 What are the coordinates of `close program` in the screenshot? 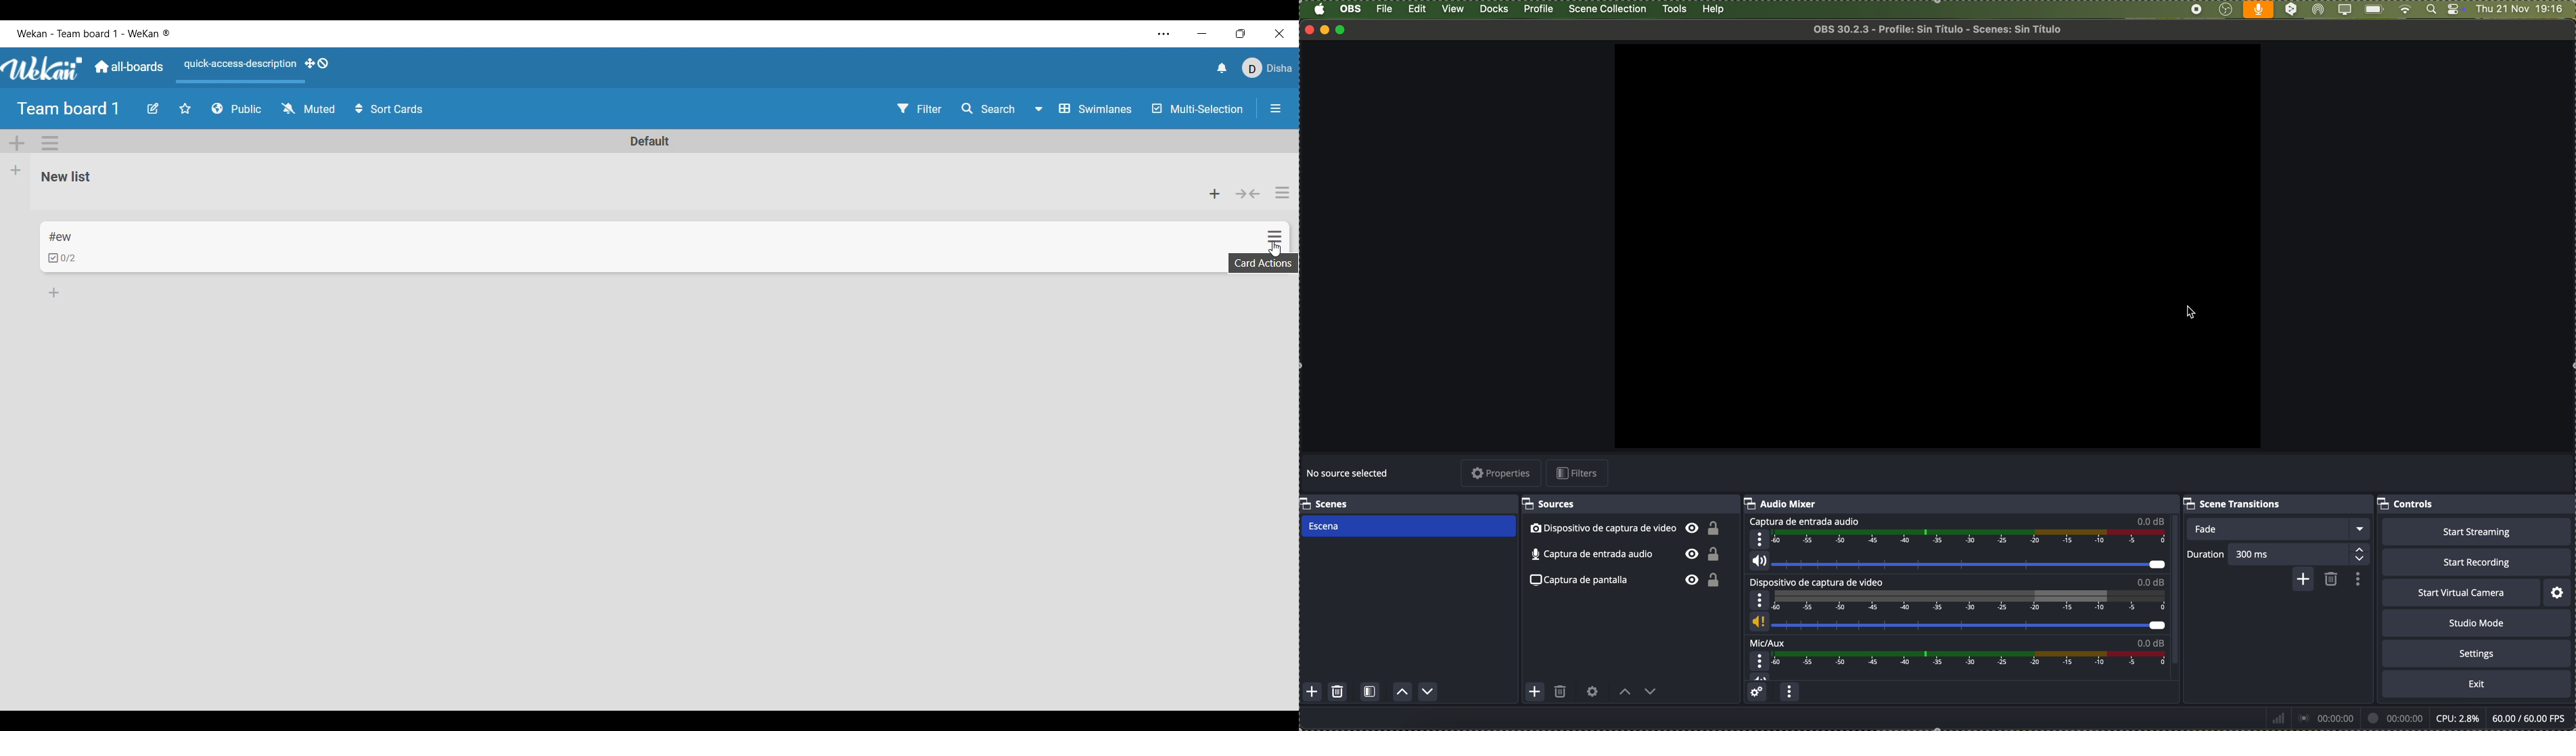 It's located at (1307, 29).